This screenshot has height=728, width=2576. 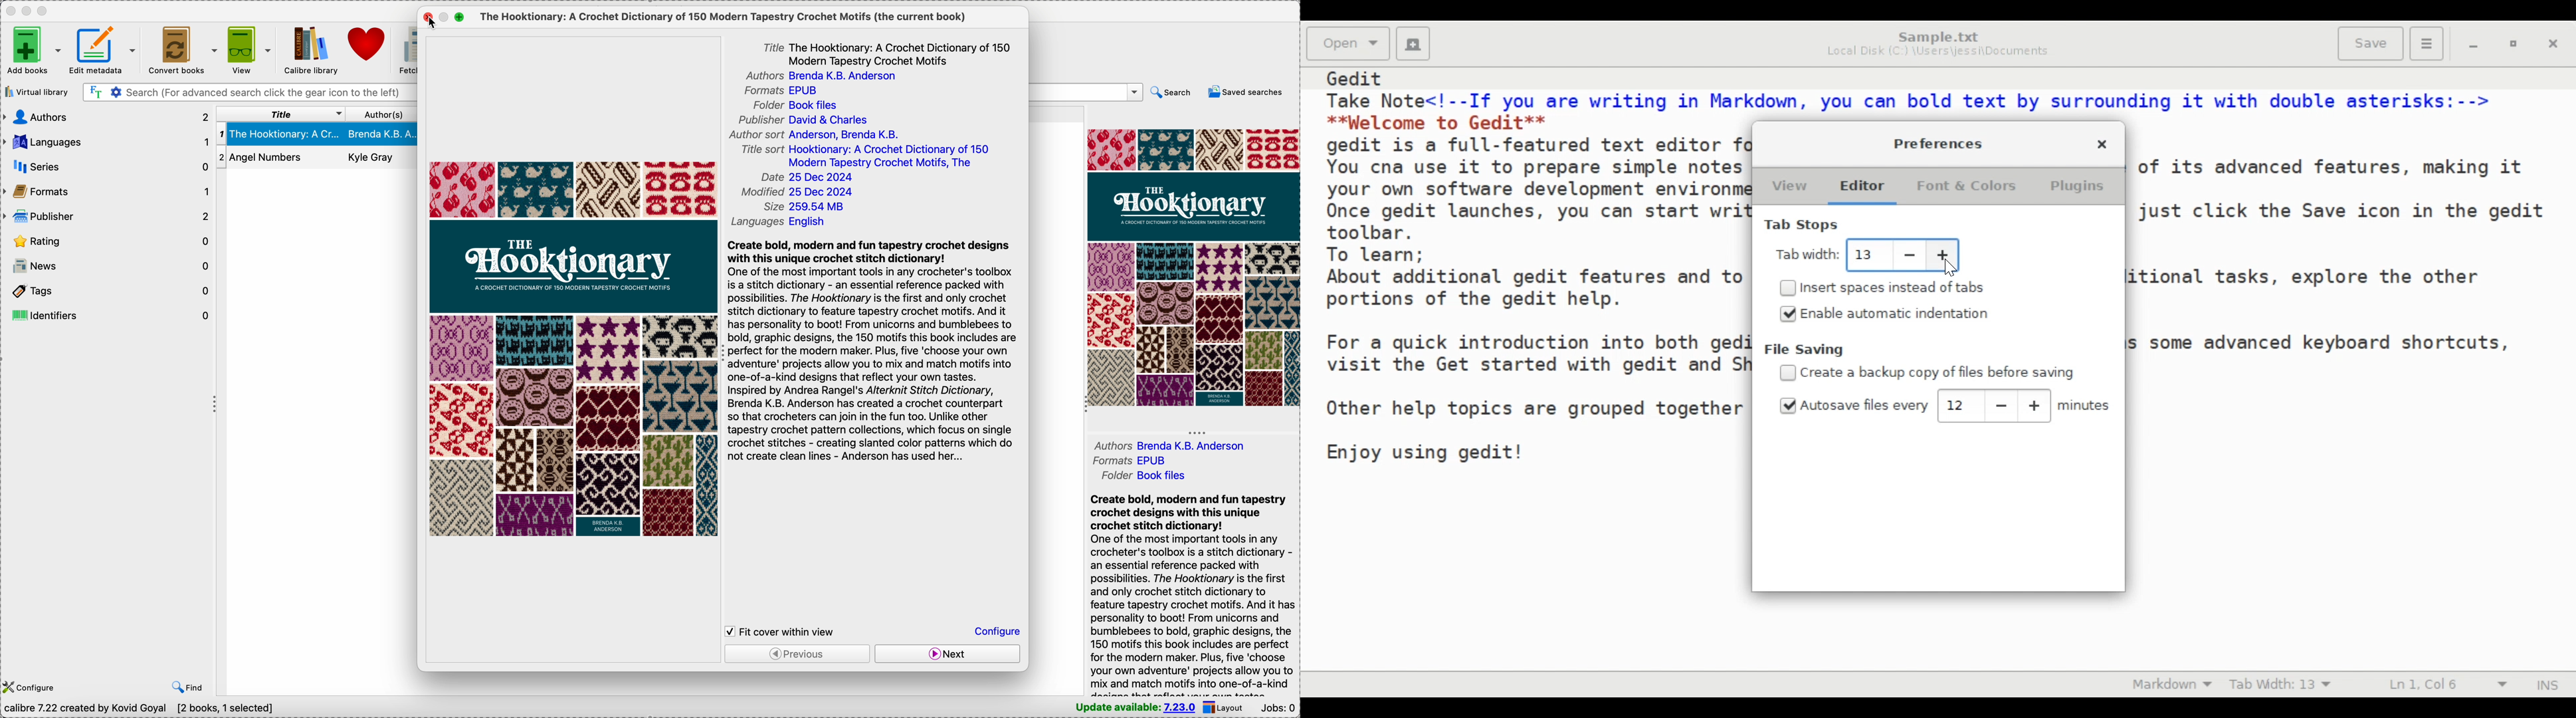 I want to click on (un)select Autosave files, so click(x=1853, y=406).